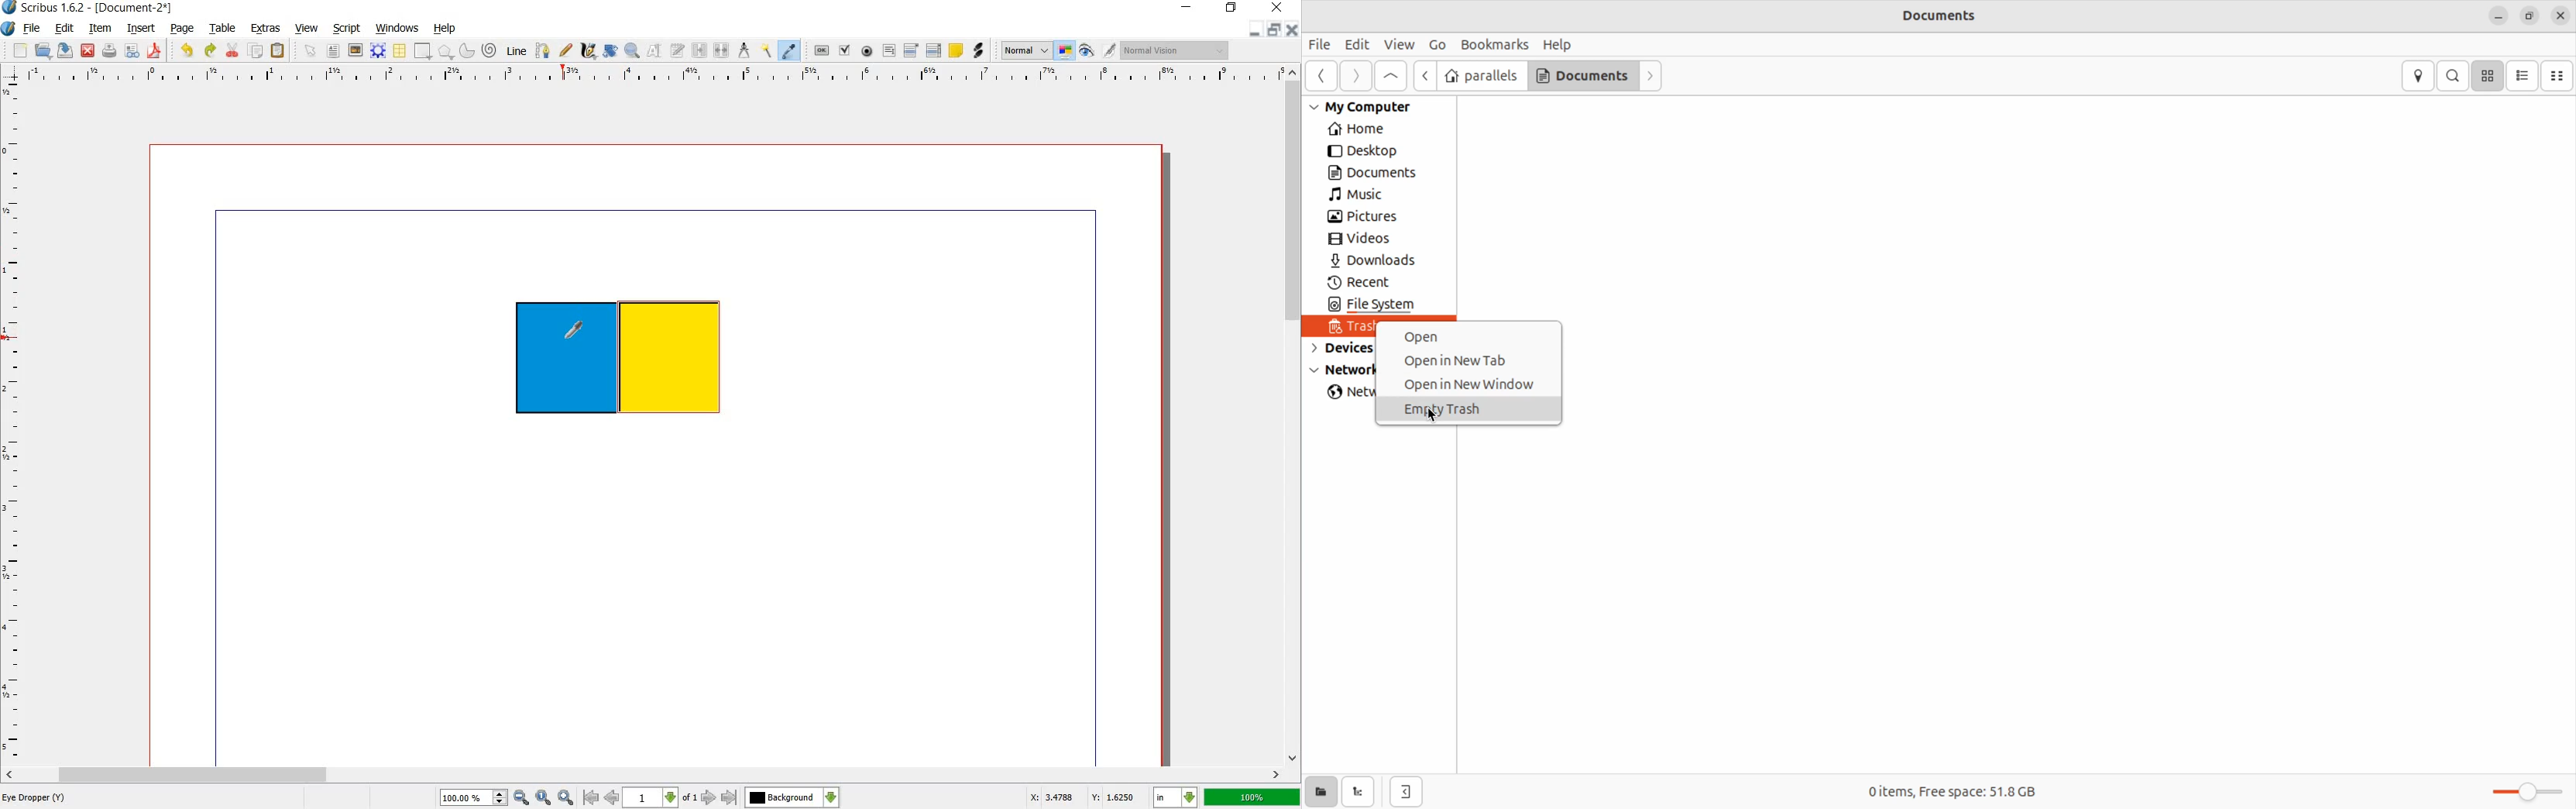 The image size is (2576, 812). What do you see at coordinates (661, 797) in the screenshot?
I see `1 of 1` at bounding box center [661, 797].